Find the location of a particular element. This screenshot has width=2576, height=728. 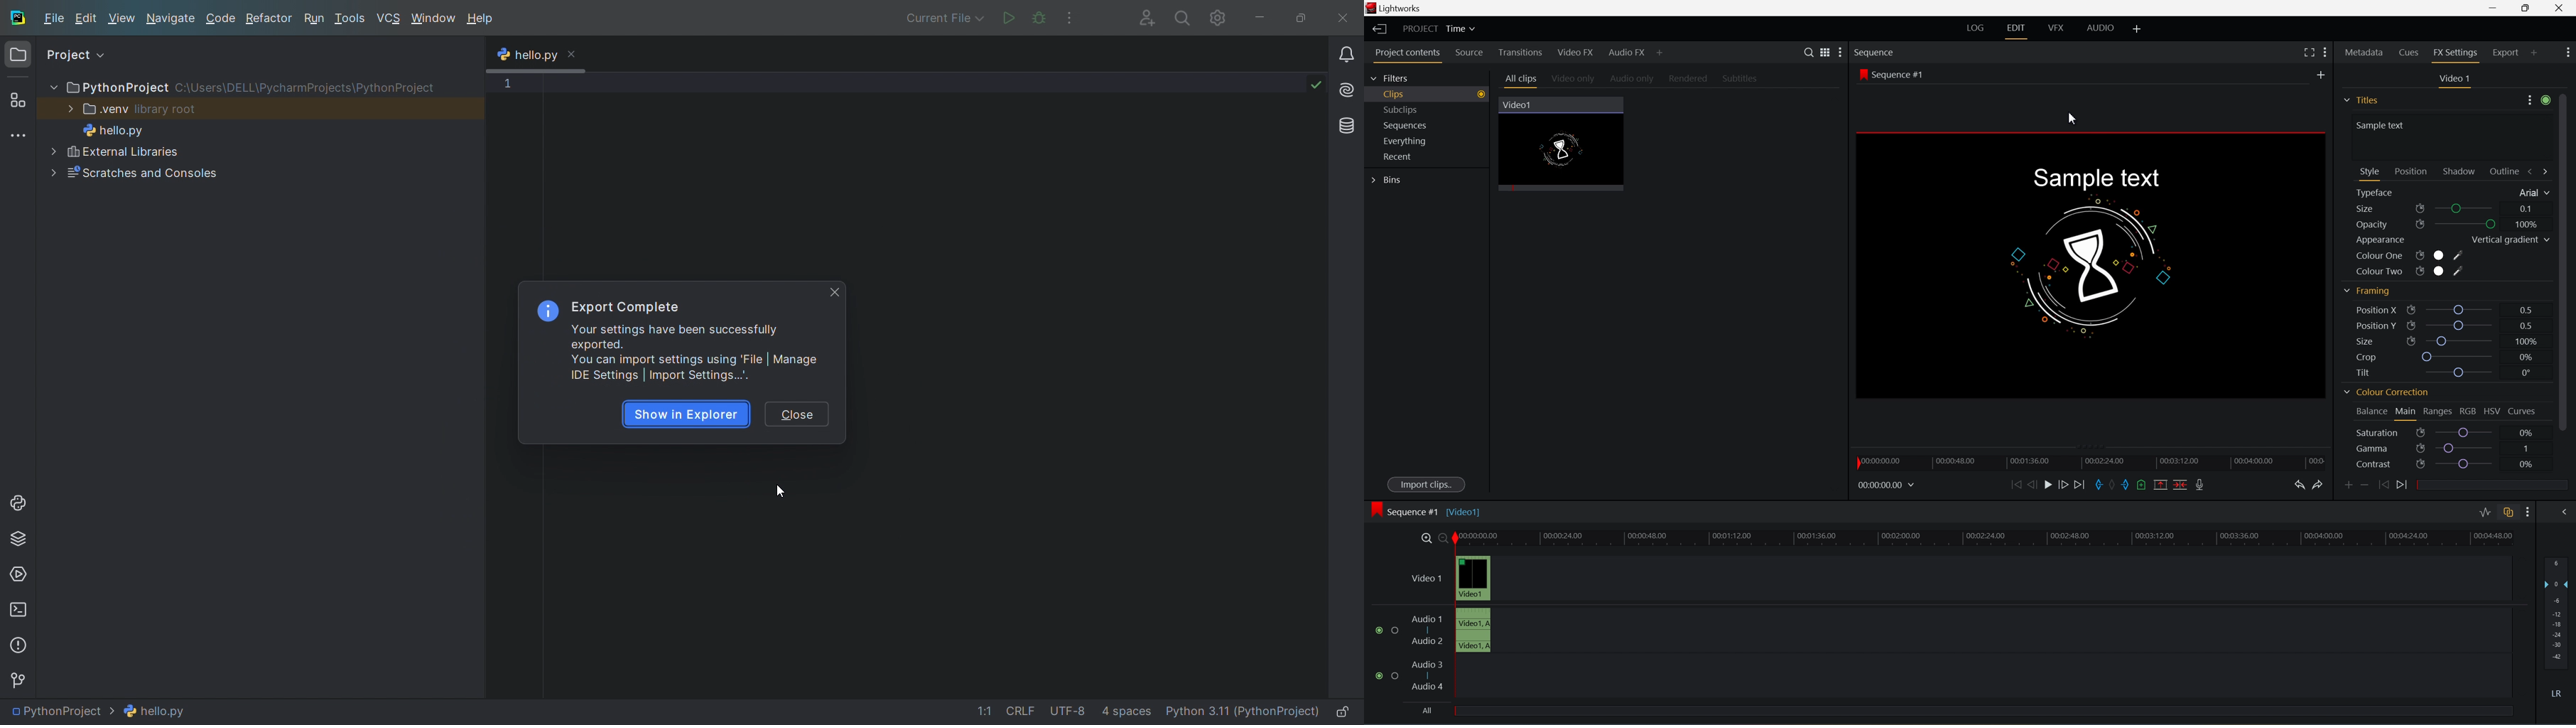

 is located at coordinates (1400, 156).